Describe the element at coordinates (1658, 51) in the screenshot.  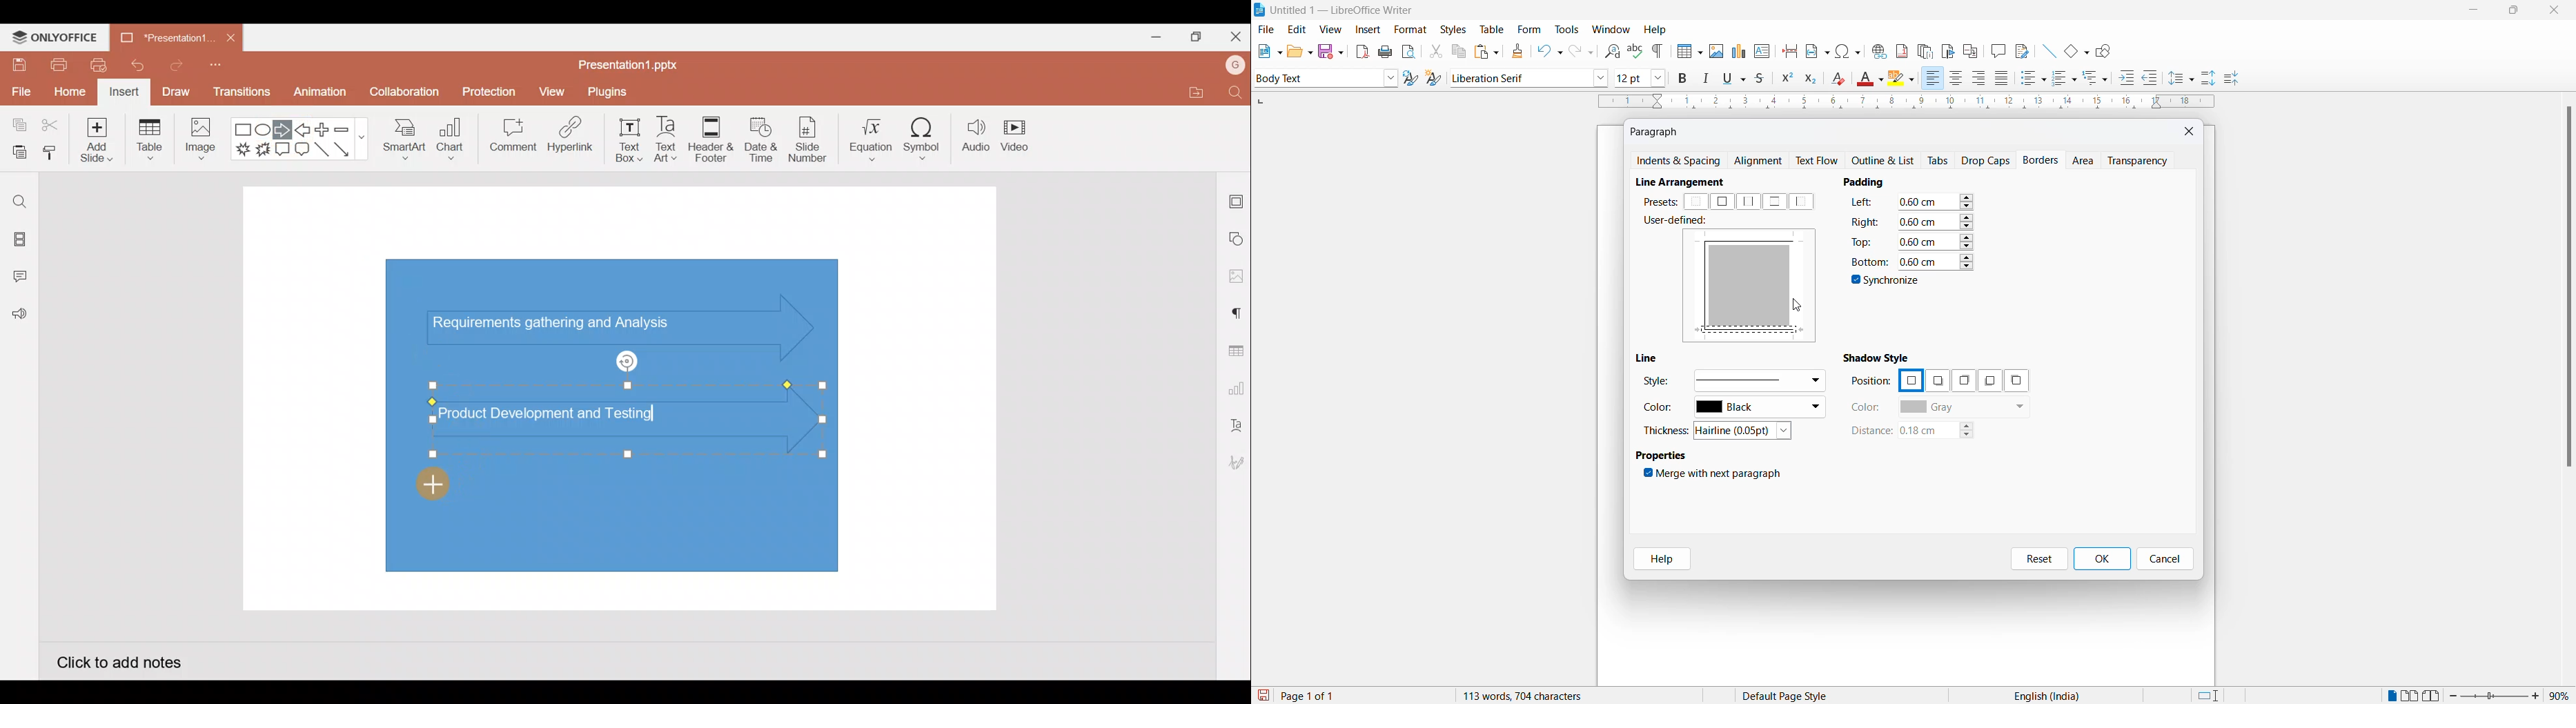
I see `toggle formatting marks` at that location.